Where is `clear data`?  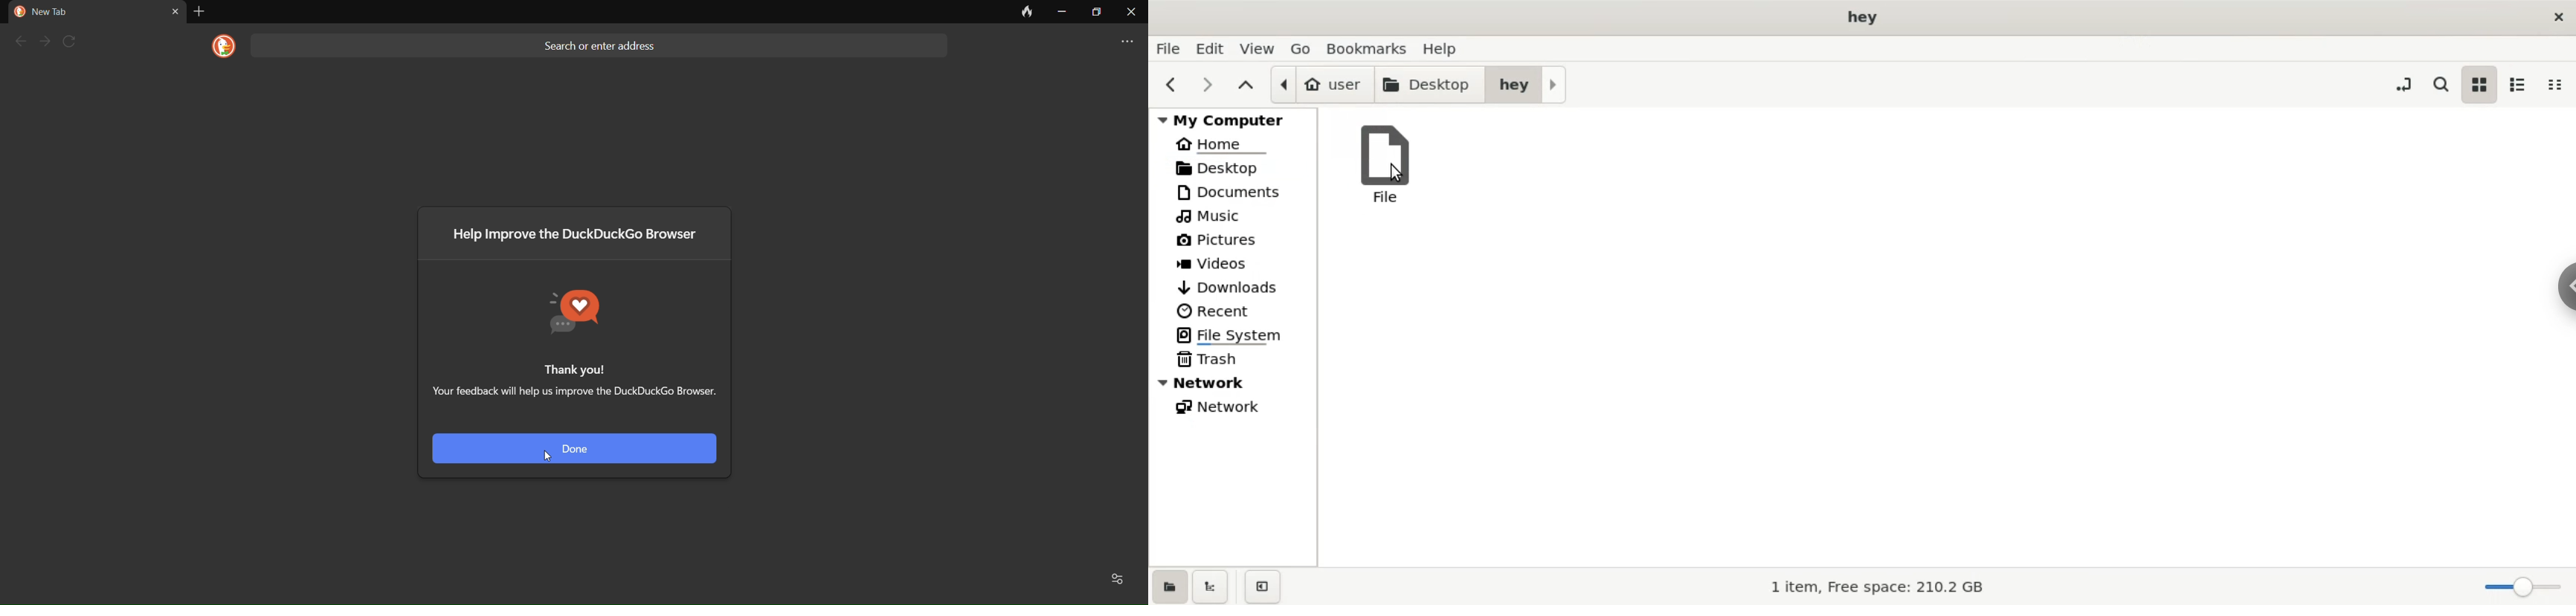
clear data is located at coordinates (1022, 15).